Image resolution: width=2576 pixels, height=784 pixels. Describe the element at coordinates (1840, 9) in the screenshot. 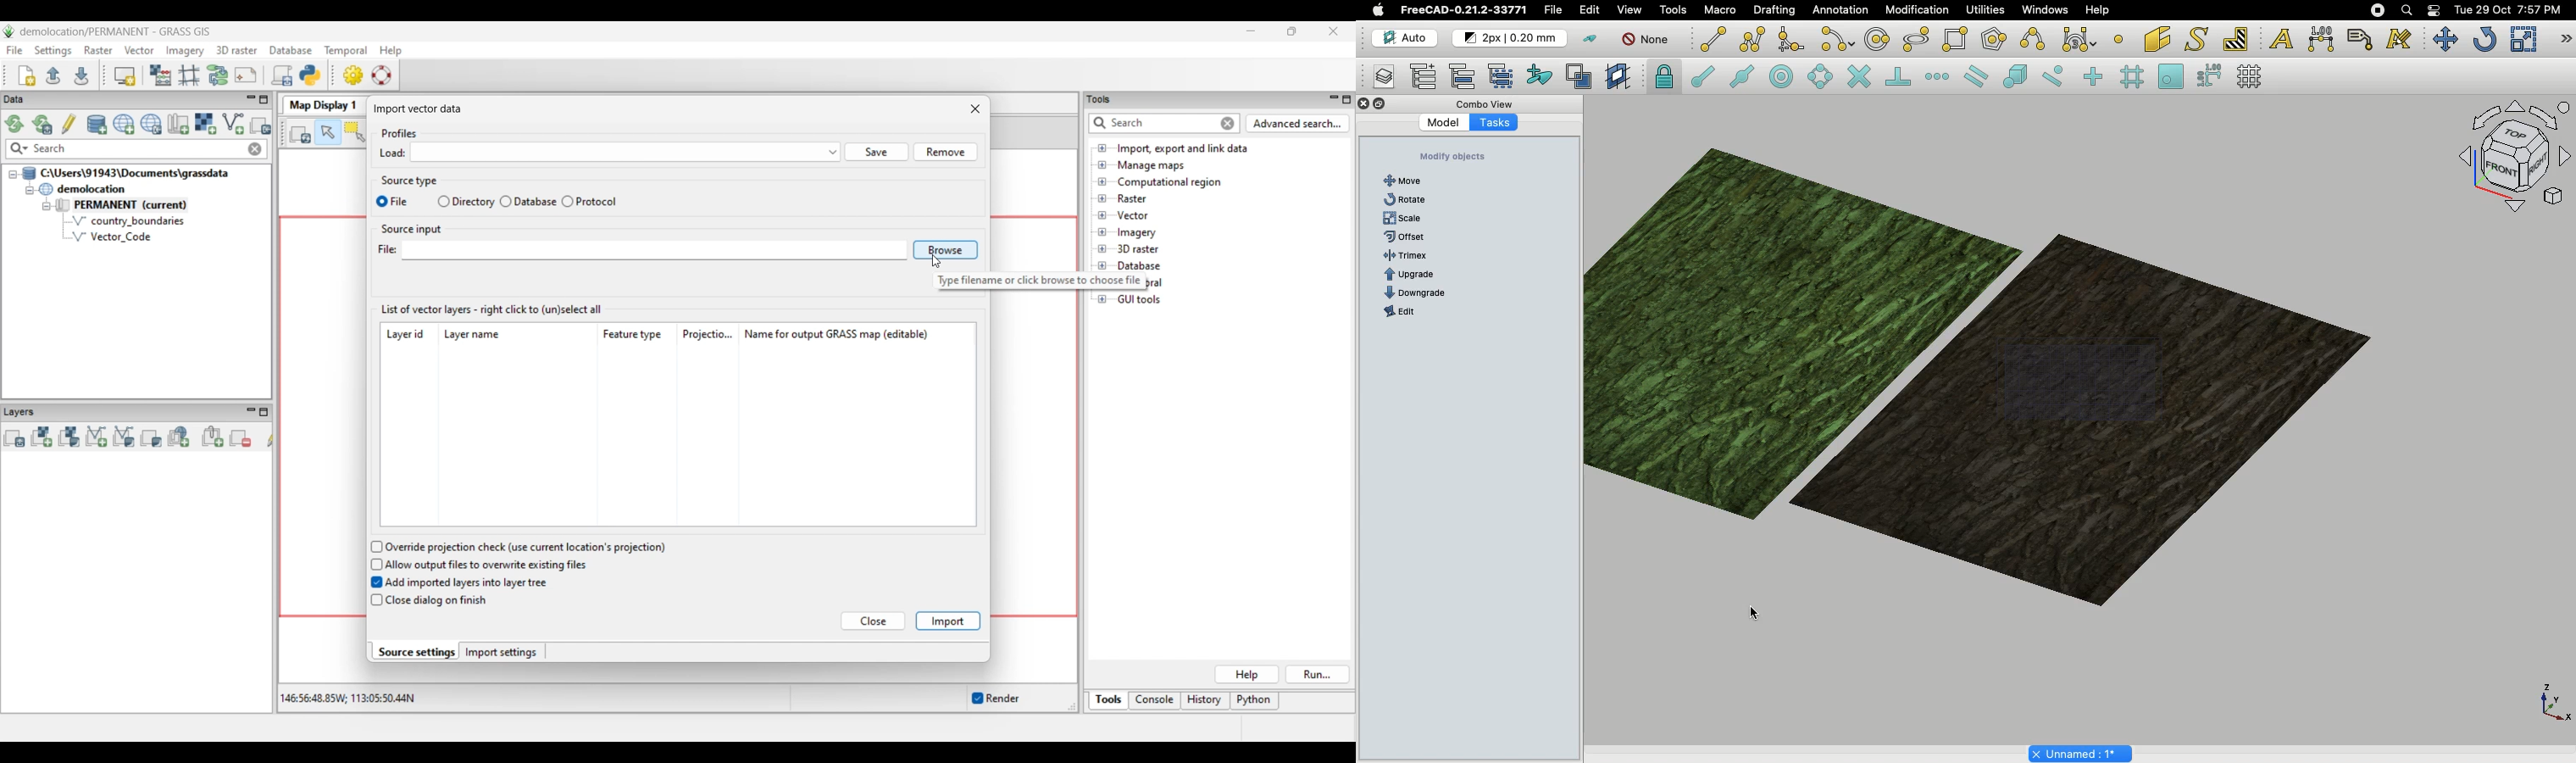

I see `Annotation` at that location.